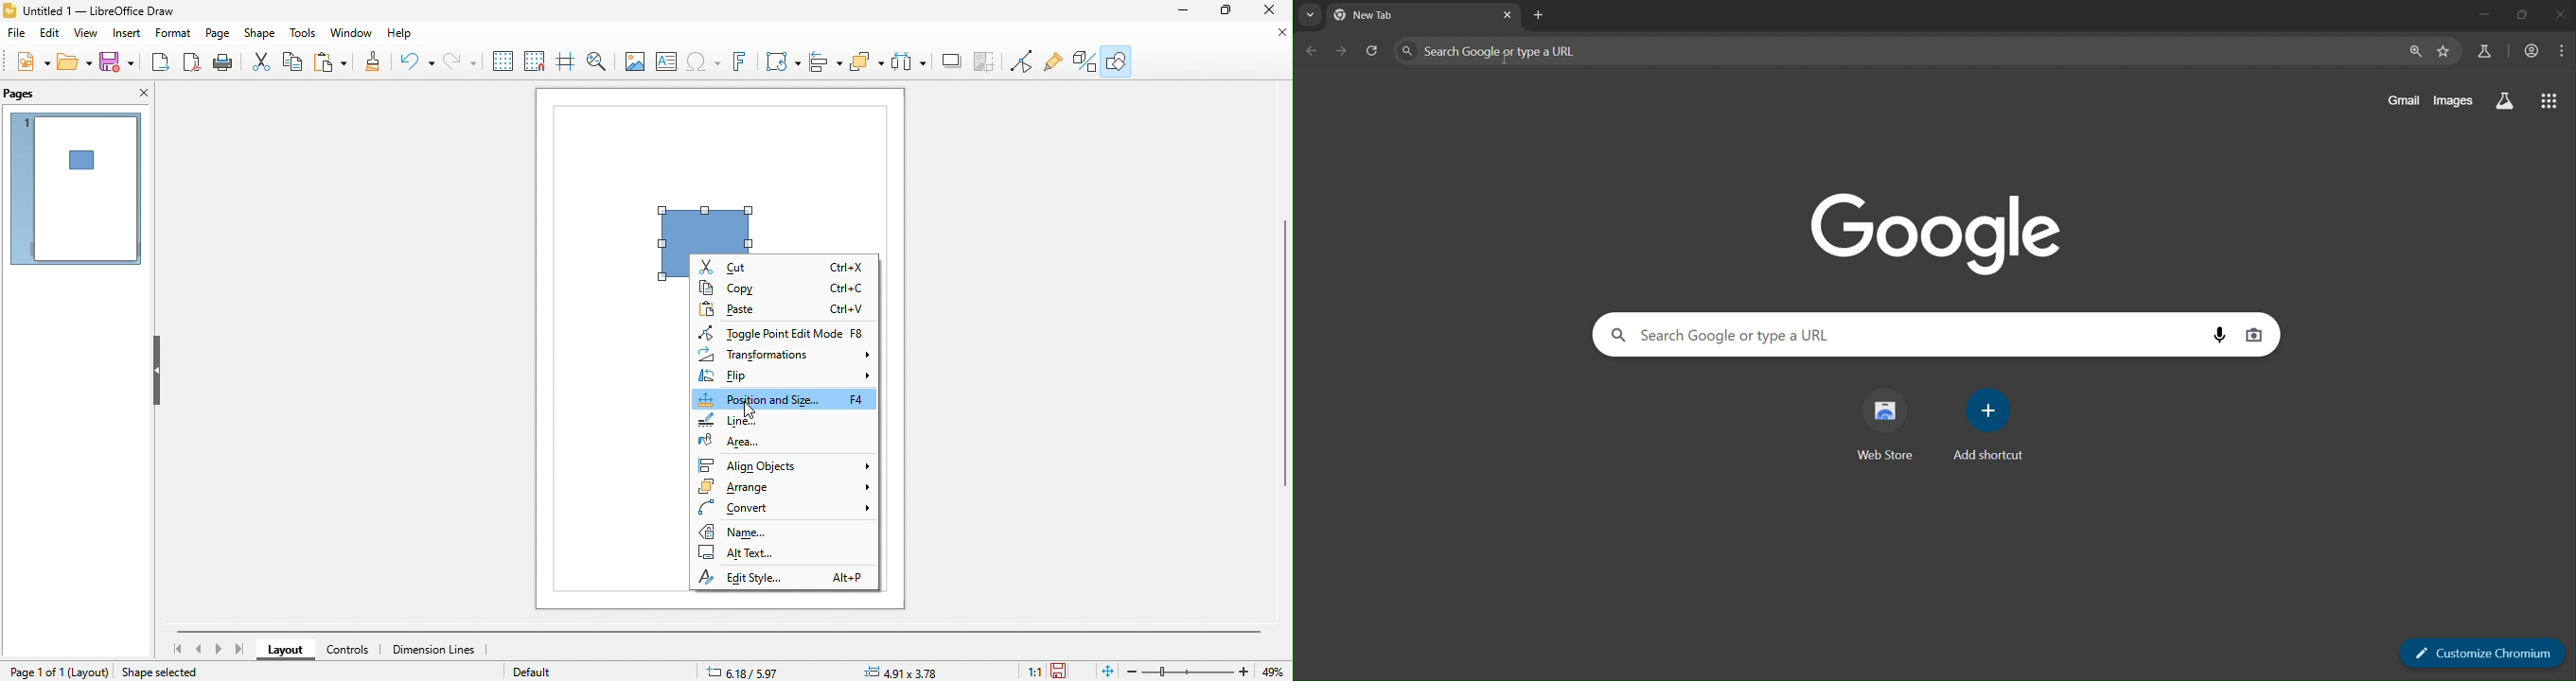  What do you see at coordinates (847, 309) in the screenshot?
I see `Shortcut key` at bounding box center [847, 309].